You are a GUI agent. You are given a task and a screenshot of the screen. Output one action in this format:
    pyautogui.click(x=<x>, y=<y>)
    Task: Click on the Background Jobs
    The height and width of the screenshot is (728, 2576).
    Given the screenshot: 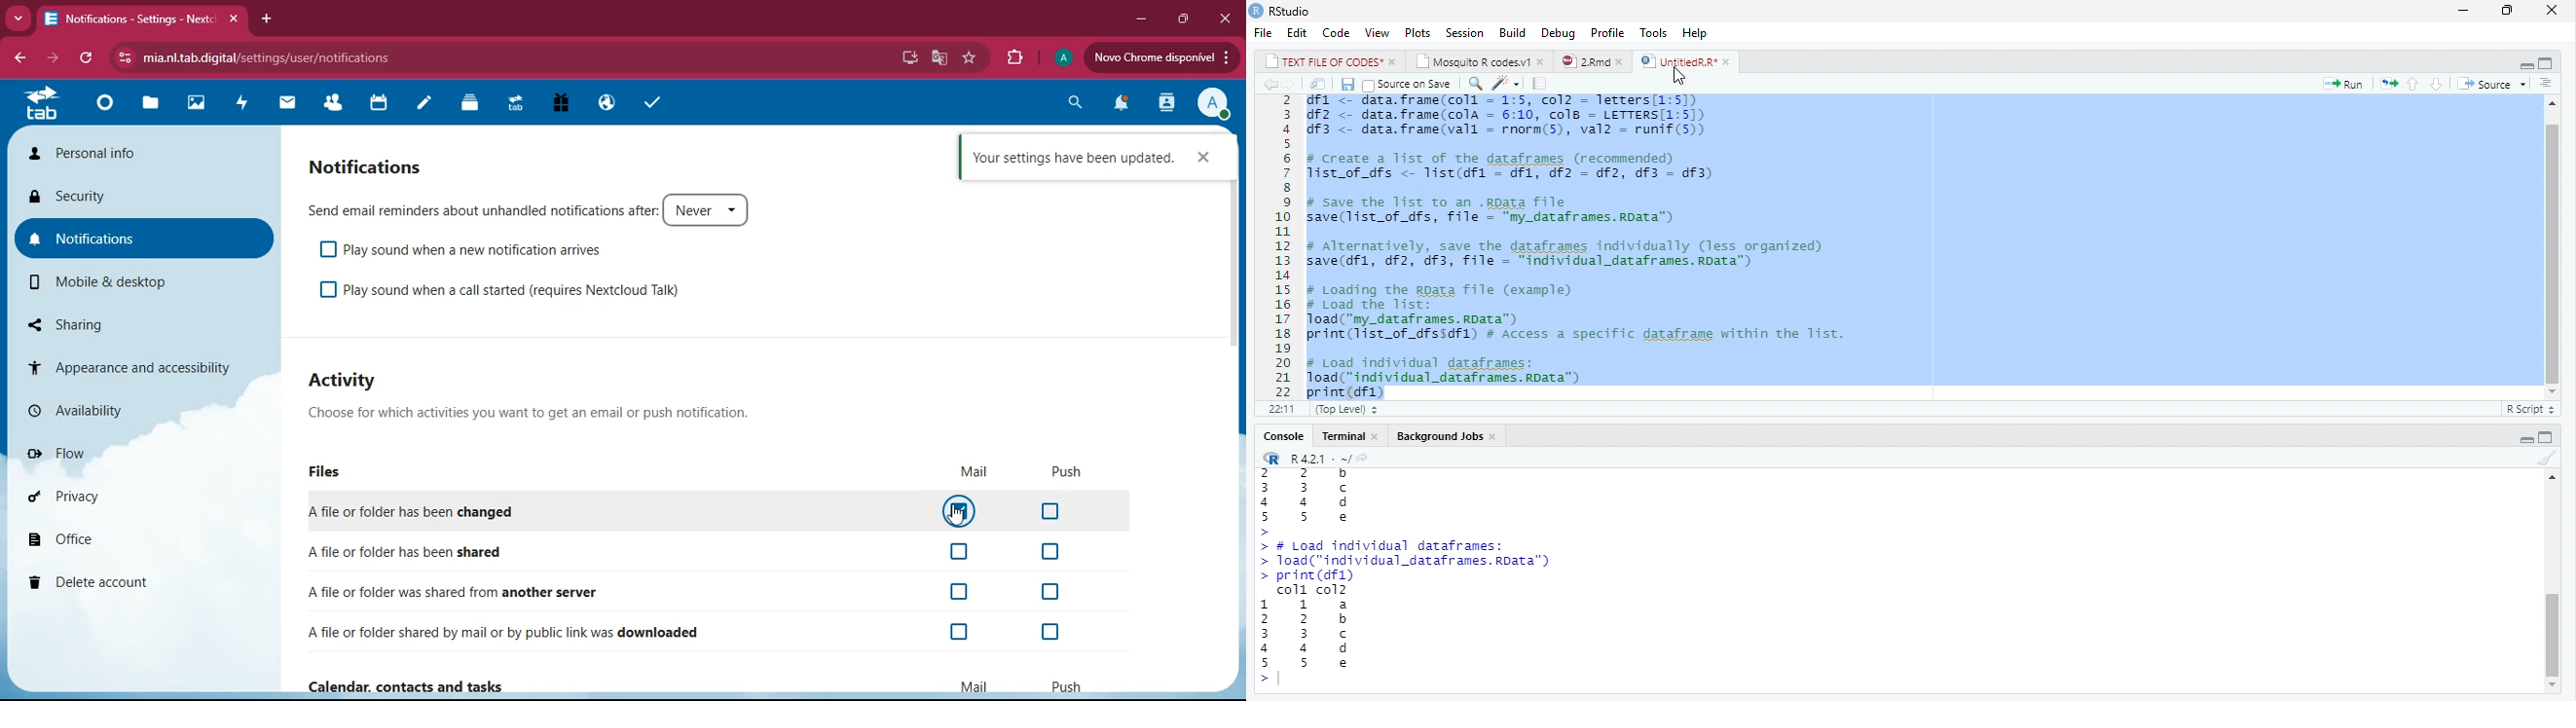 What is the action you would take?
    pyautogui.click(x=1443, y=436)
    